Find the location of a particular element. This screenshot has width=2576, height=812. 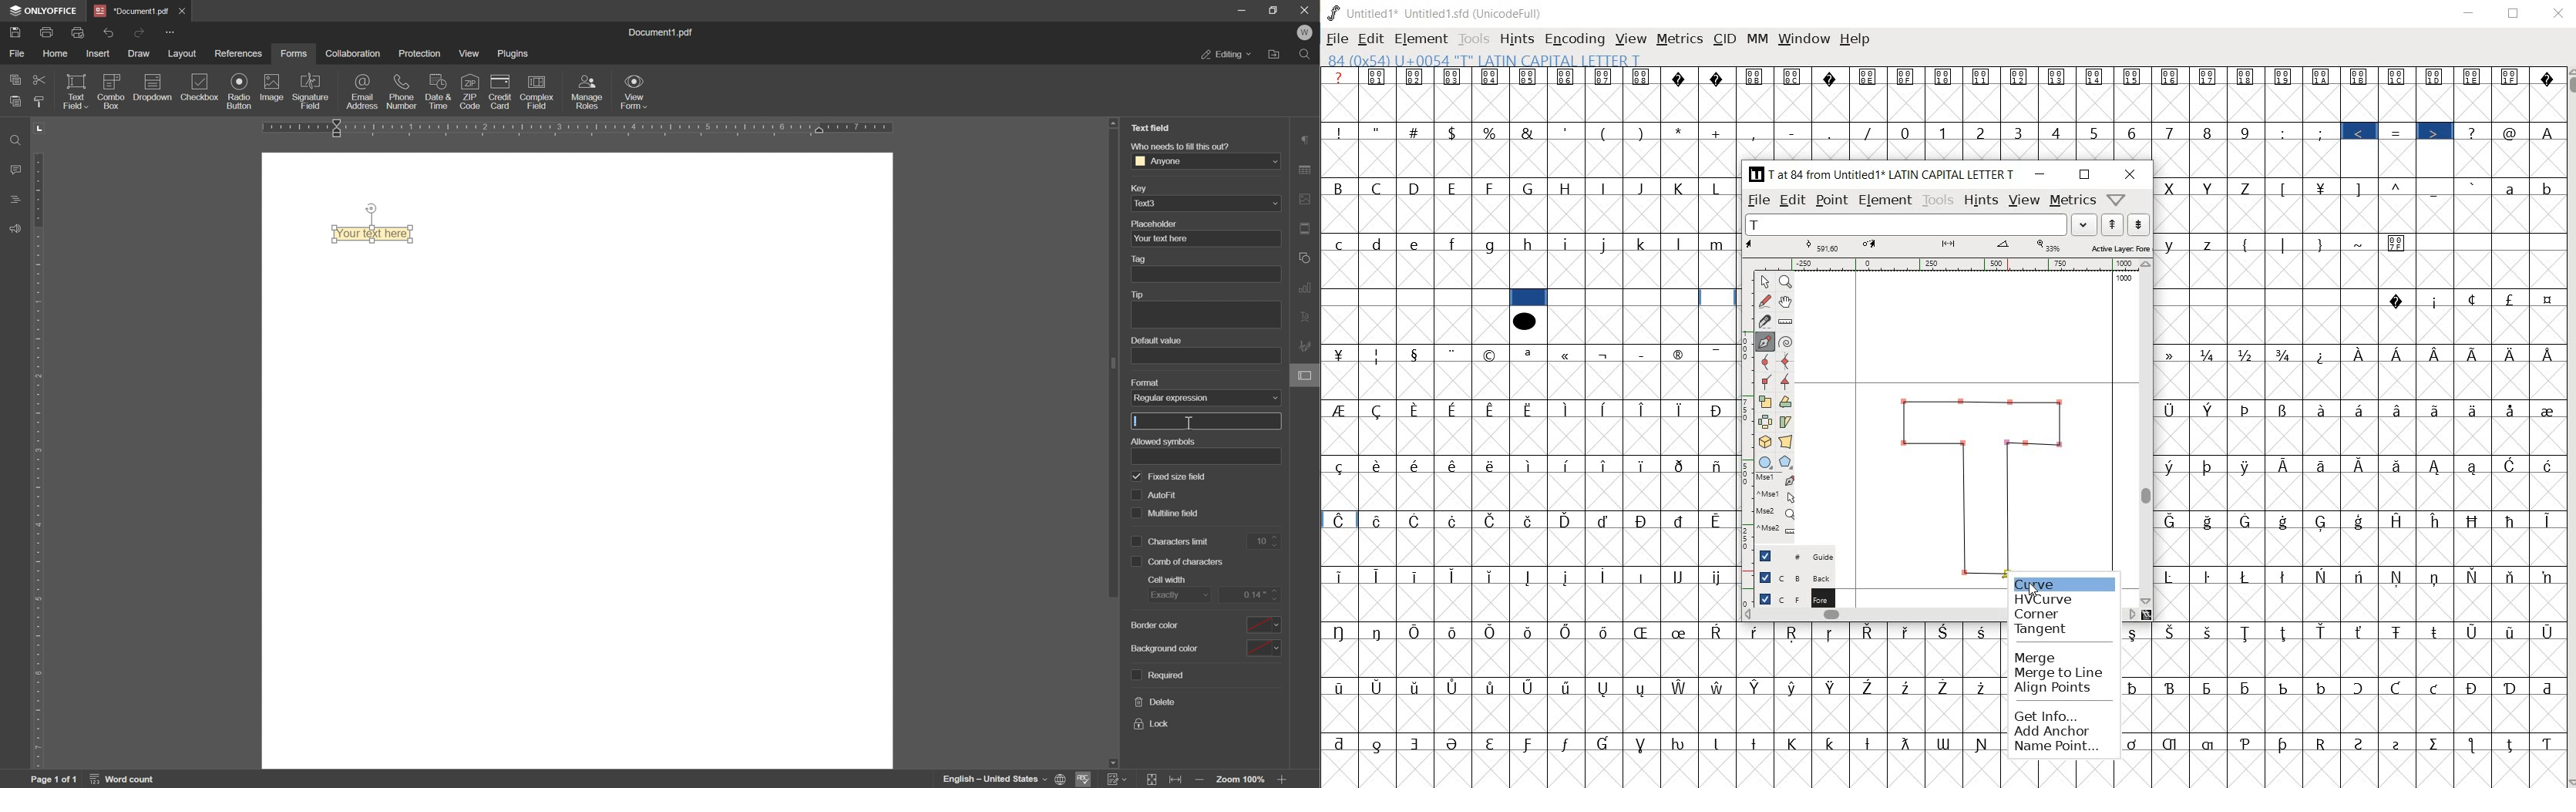

Symbol is located at coordinates (2545, 354).